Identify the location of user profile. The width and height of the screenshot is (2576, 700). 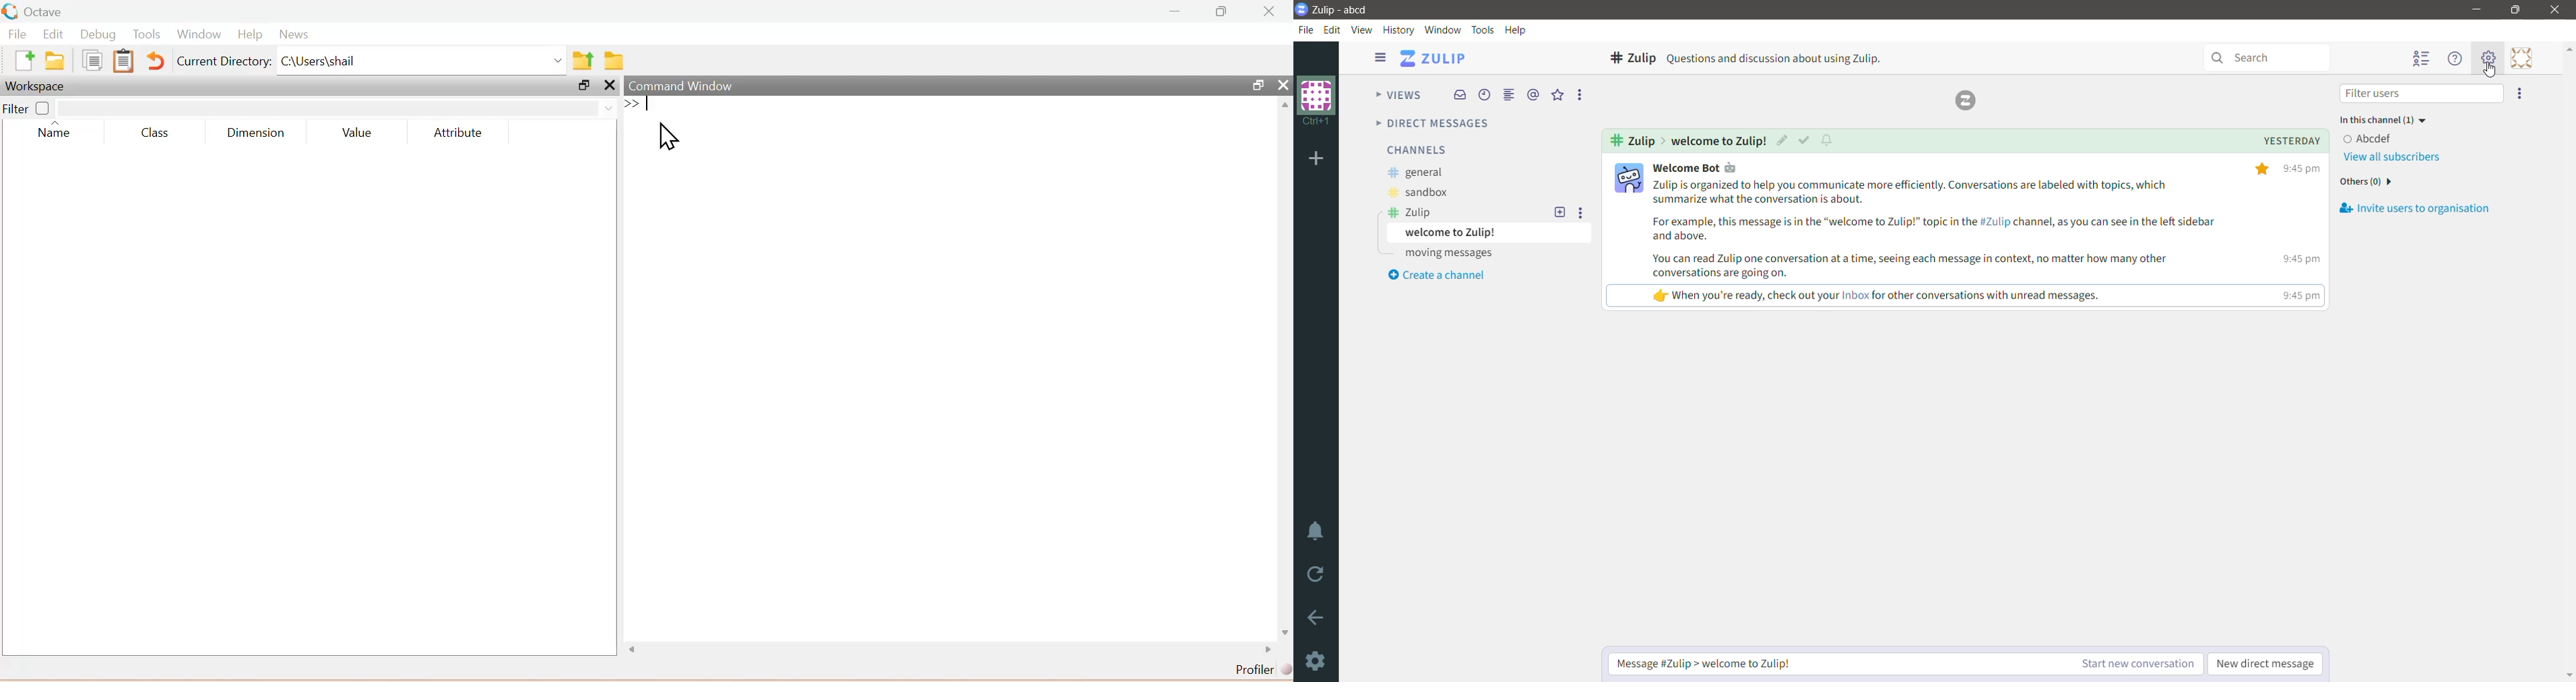
(1630, 178).